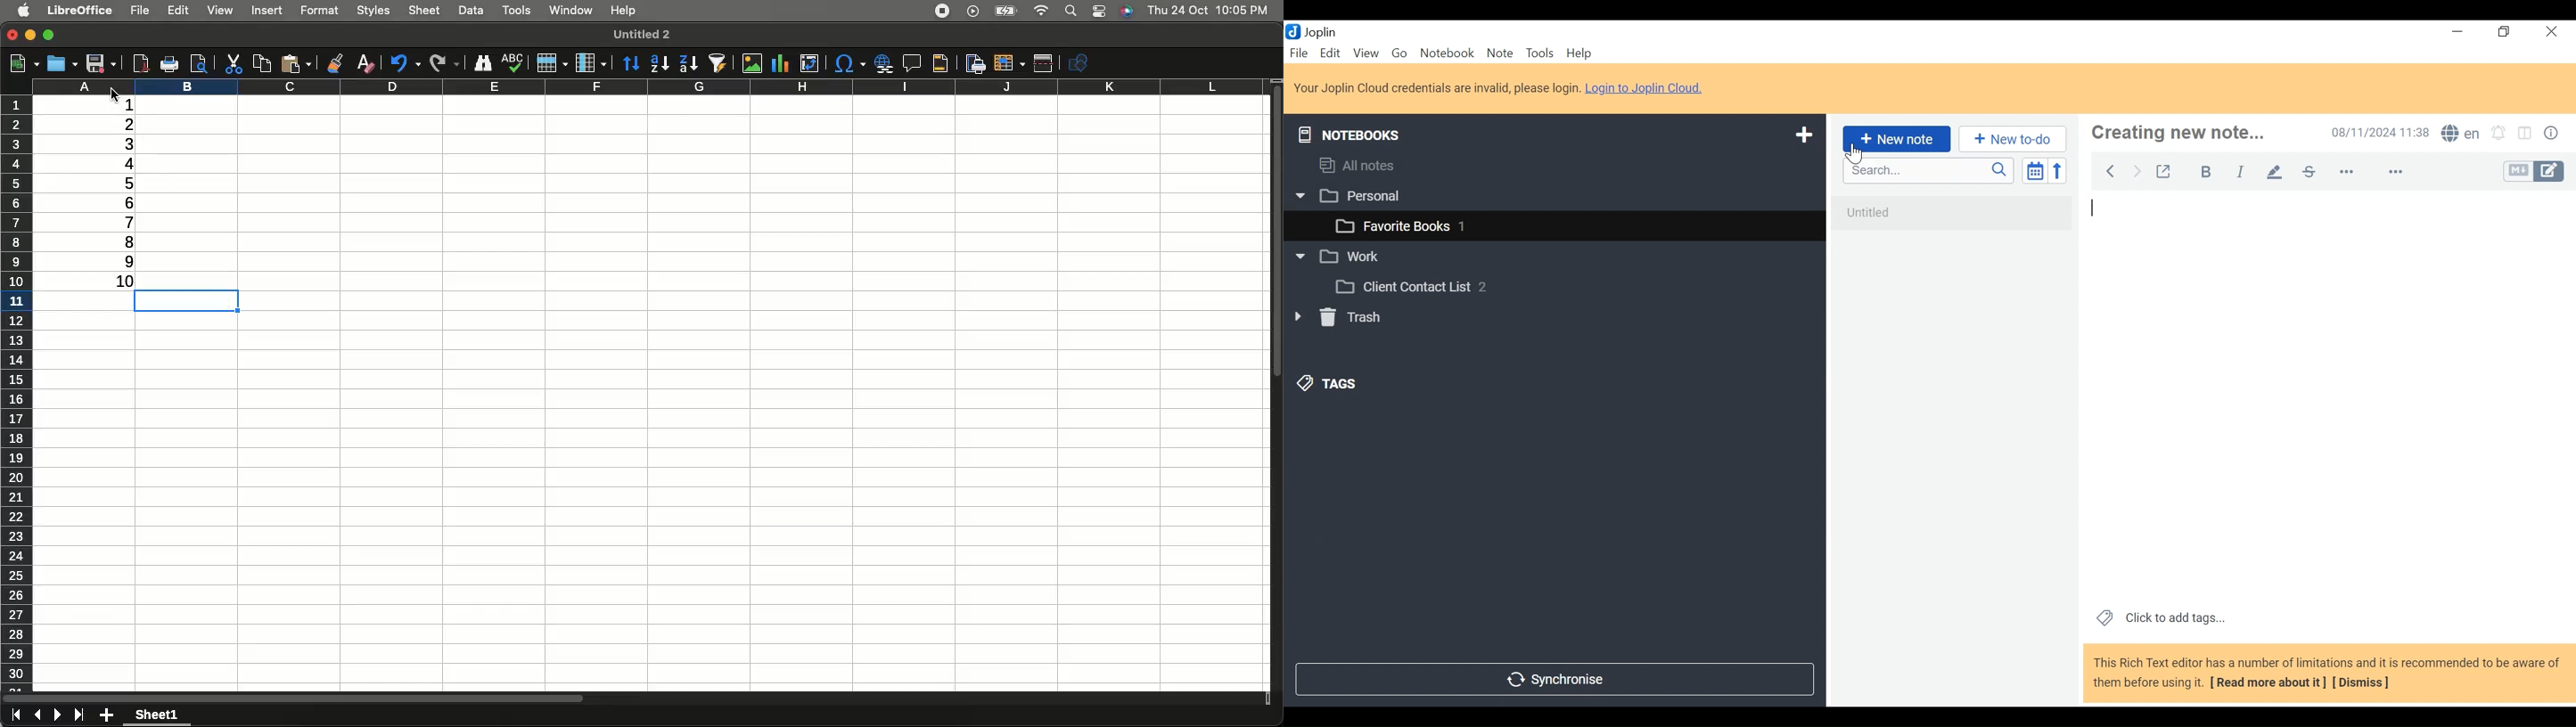 The width and height of the screenshot is (2576, 728). I want to click on Print, so click(168, 65).